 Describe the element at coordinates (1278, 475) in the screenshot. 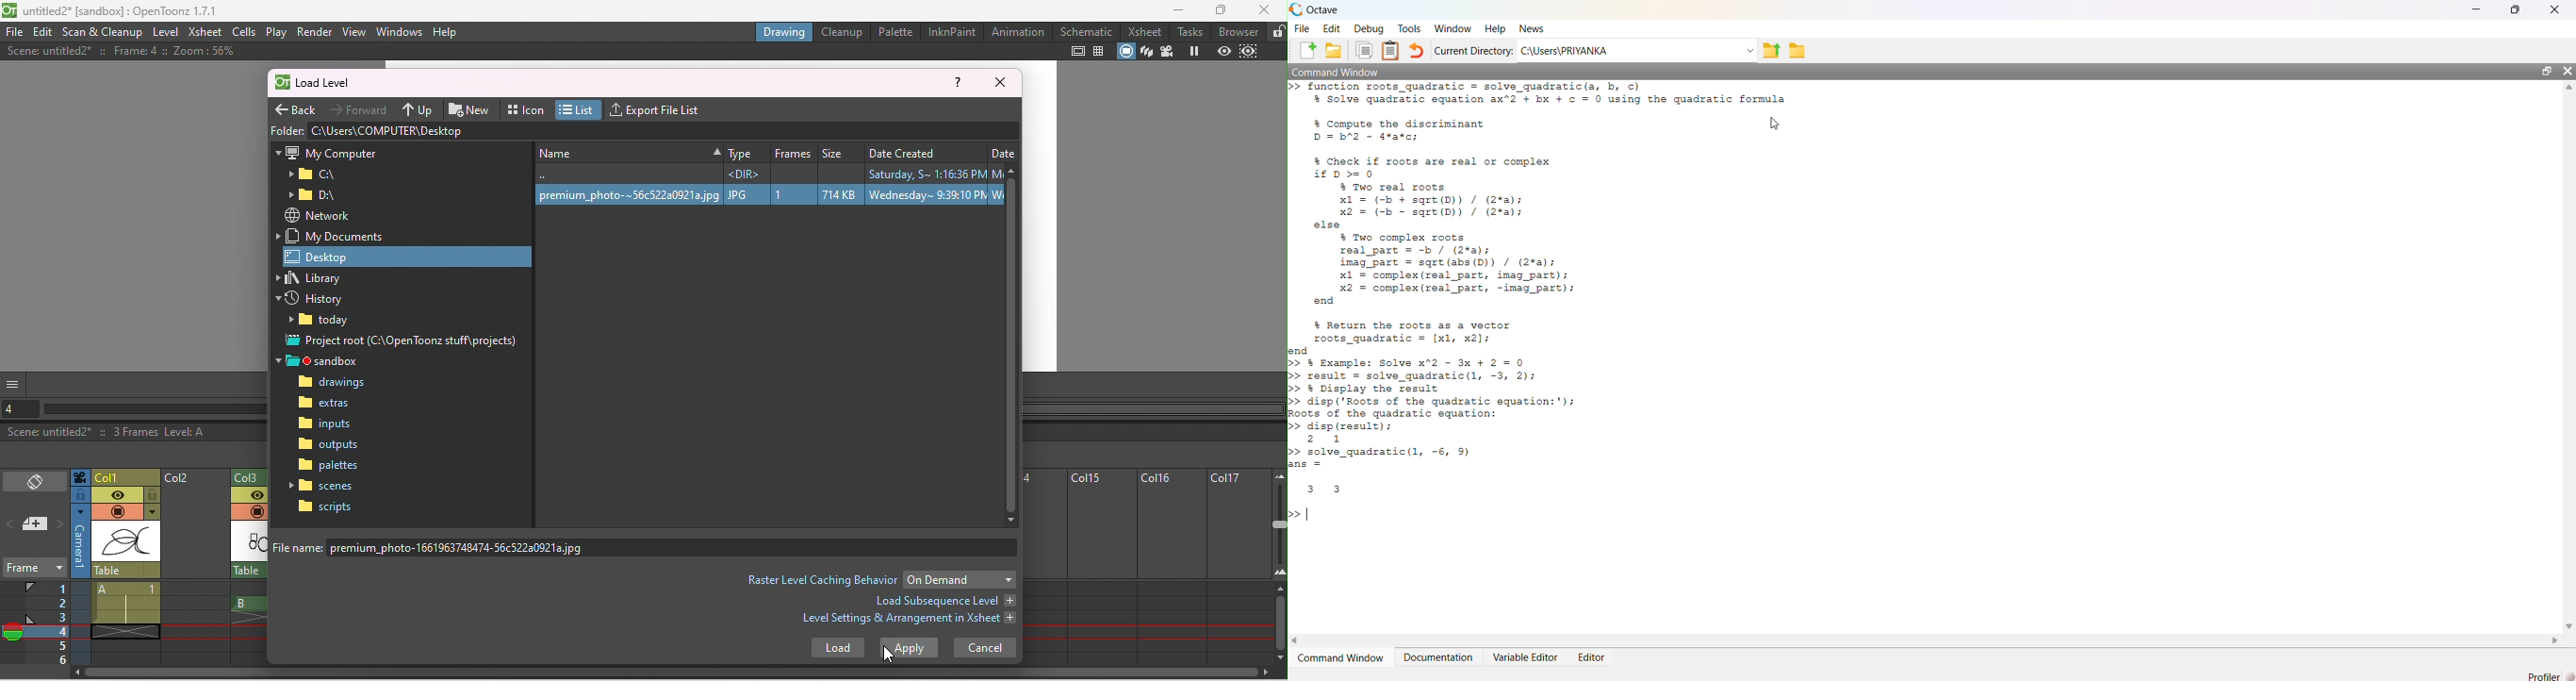

I see `Zoom out` at that location.